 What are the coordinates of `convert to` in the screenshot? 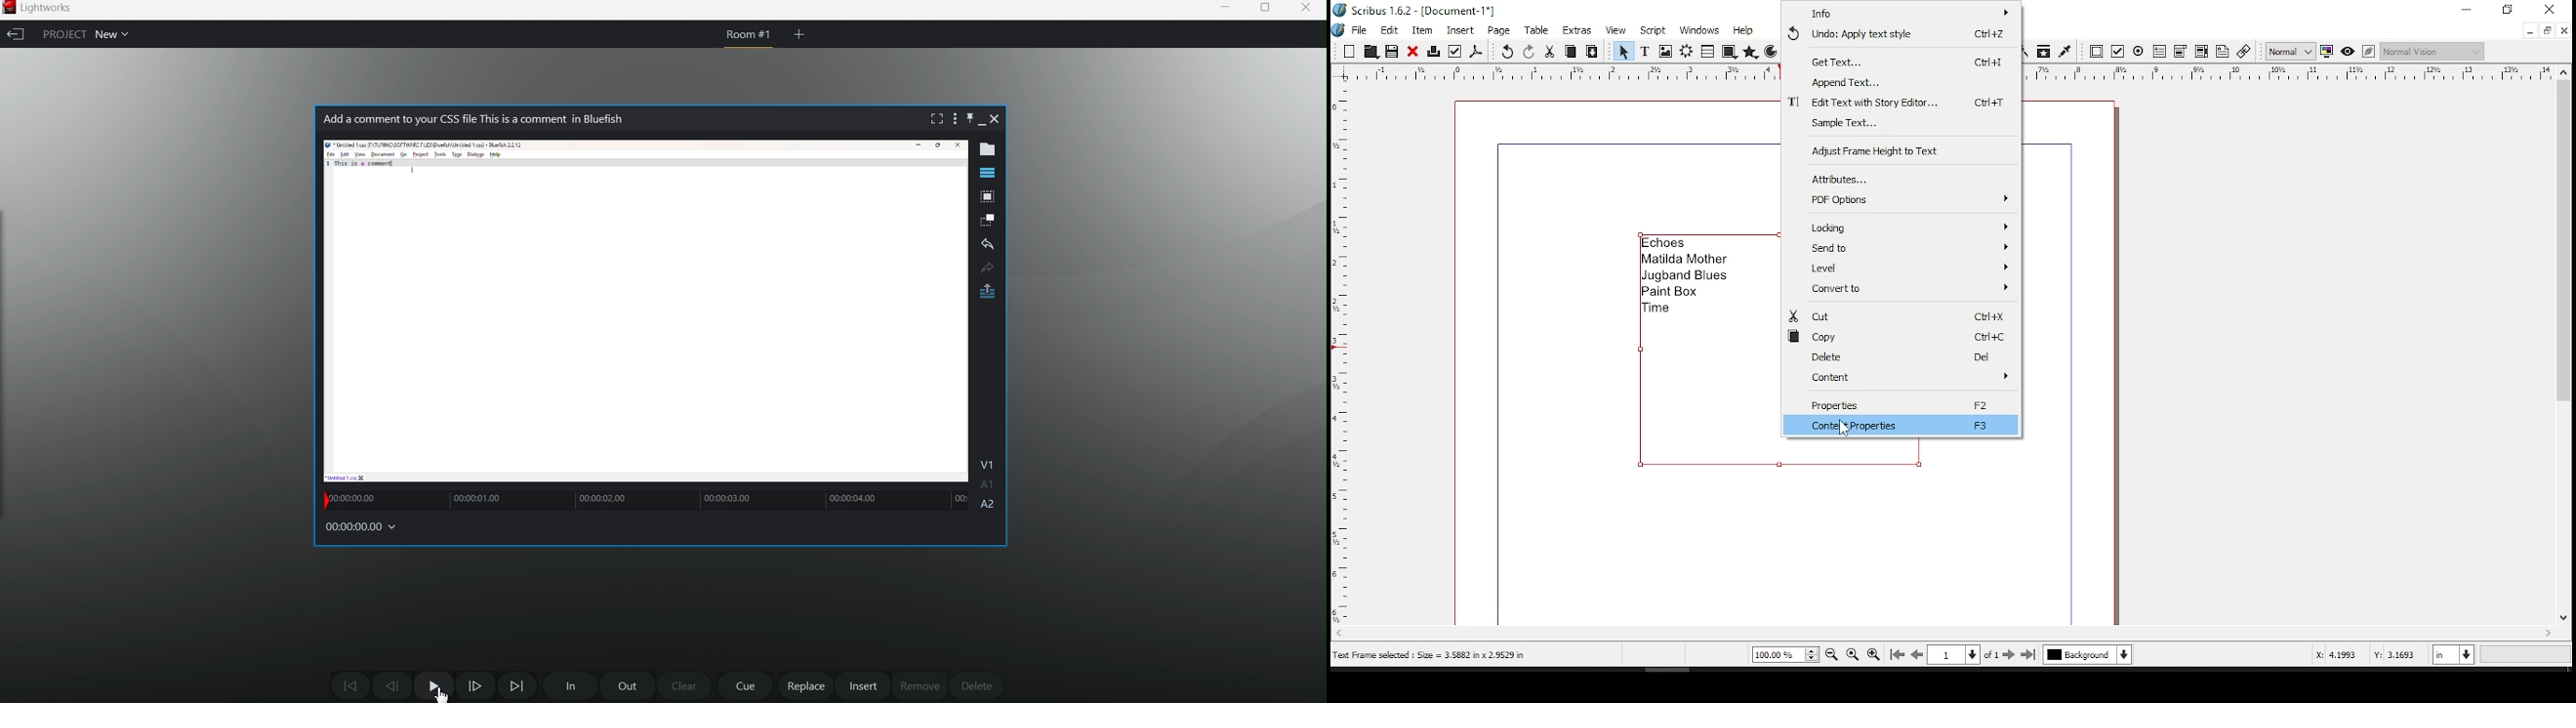 It's located at (1901, 289).